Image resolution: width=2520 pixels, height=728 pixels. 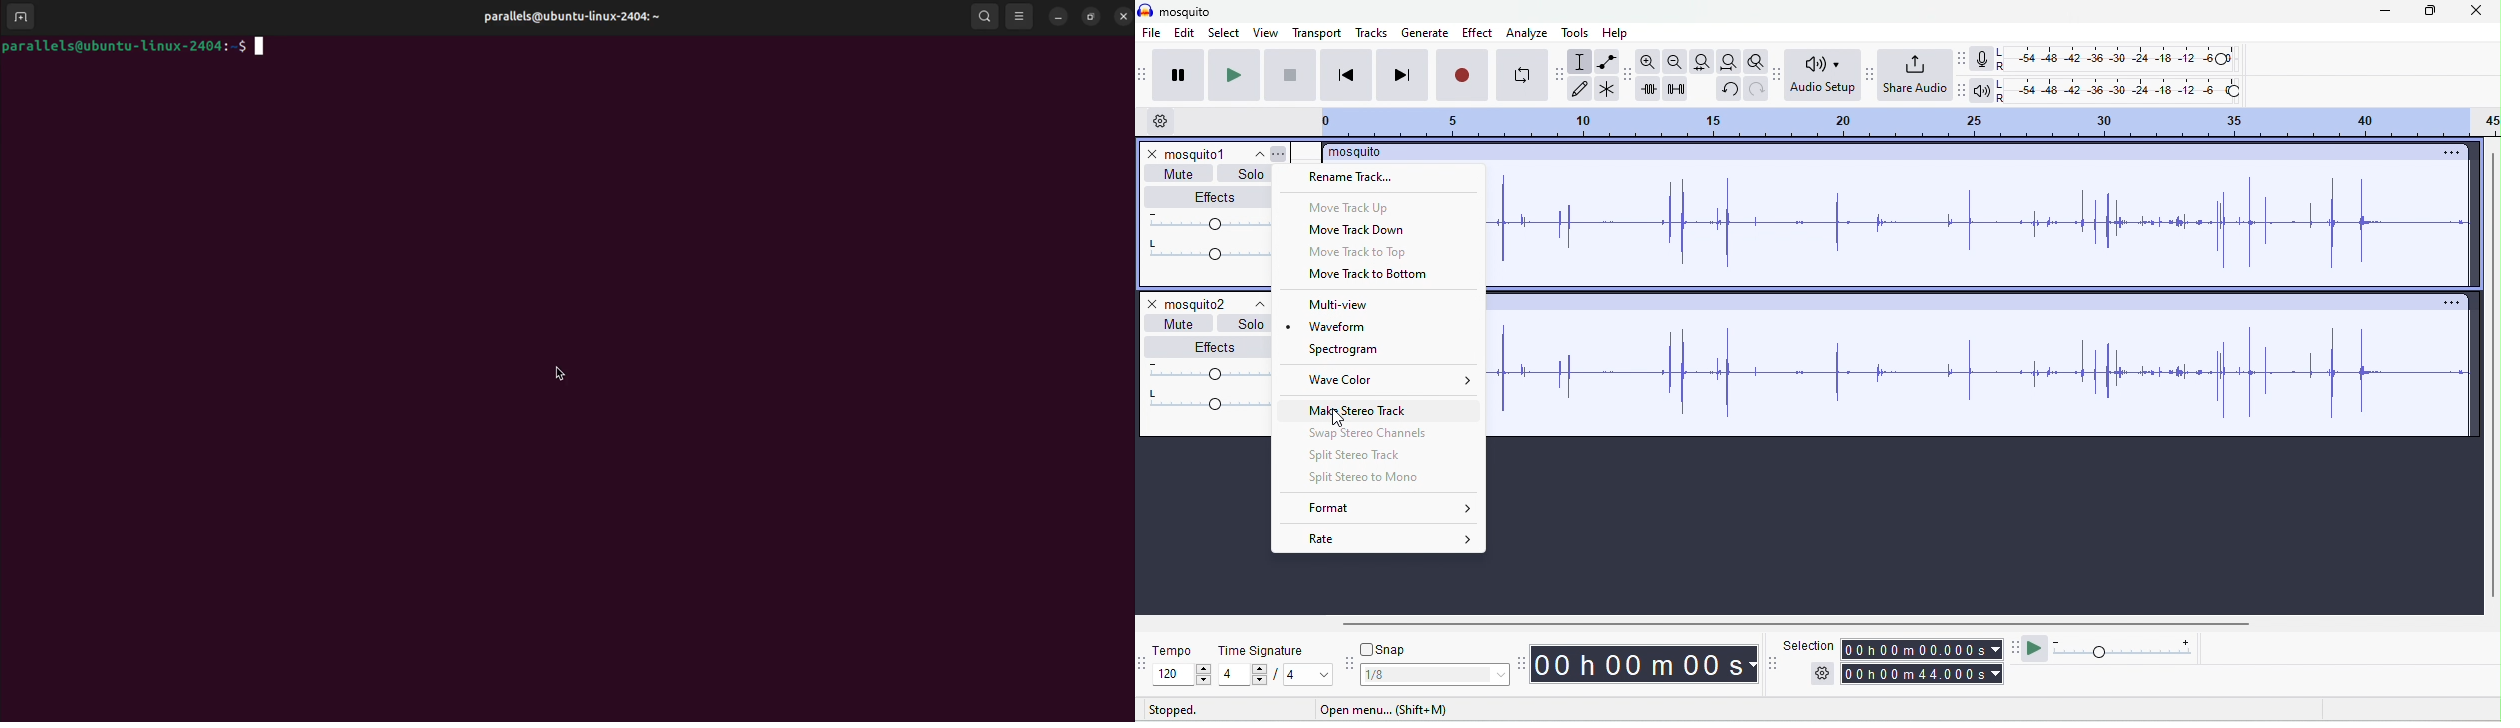 What do you see at coordinates (1356, 232) in the screenshot?
I see `move track down` at bounding box center [1356, 232].